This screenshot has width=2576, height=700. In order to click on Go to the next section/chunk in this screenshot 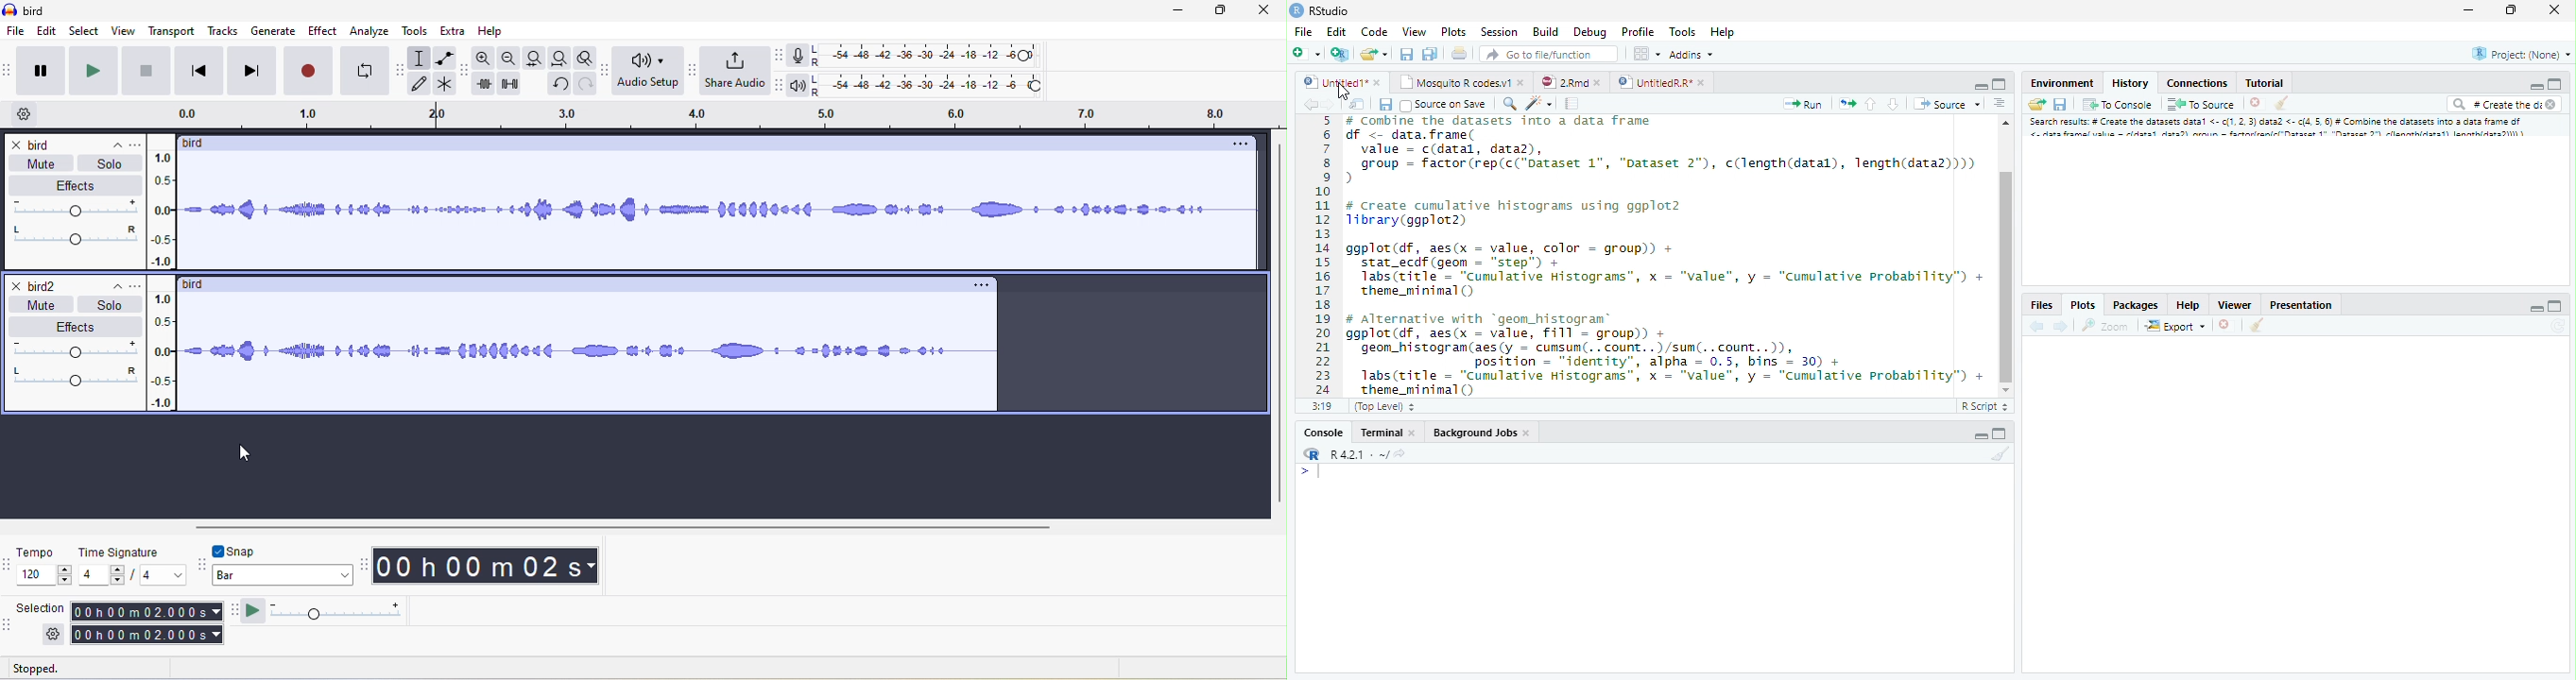, I will do `click(1893, 105)`.